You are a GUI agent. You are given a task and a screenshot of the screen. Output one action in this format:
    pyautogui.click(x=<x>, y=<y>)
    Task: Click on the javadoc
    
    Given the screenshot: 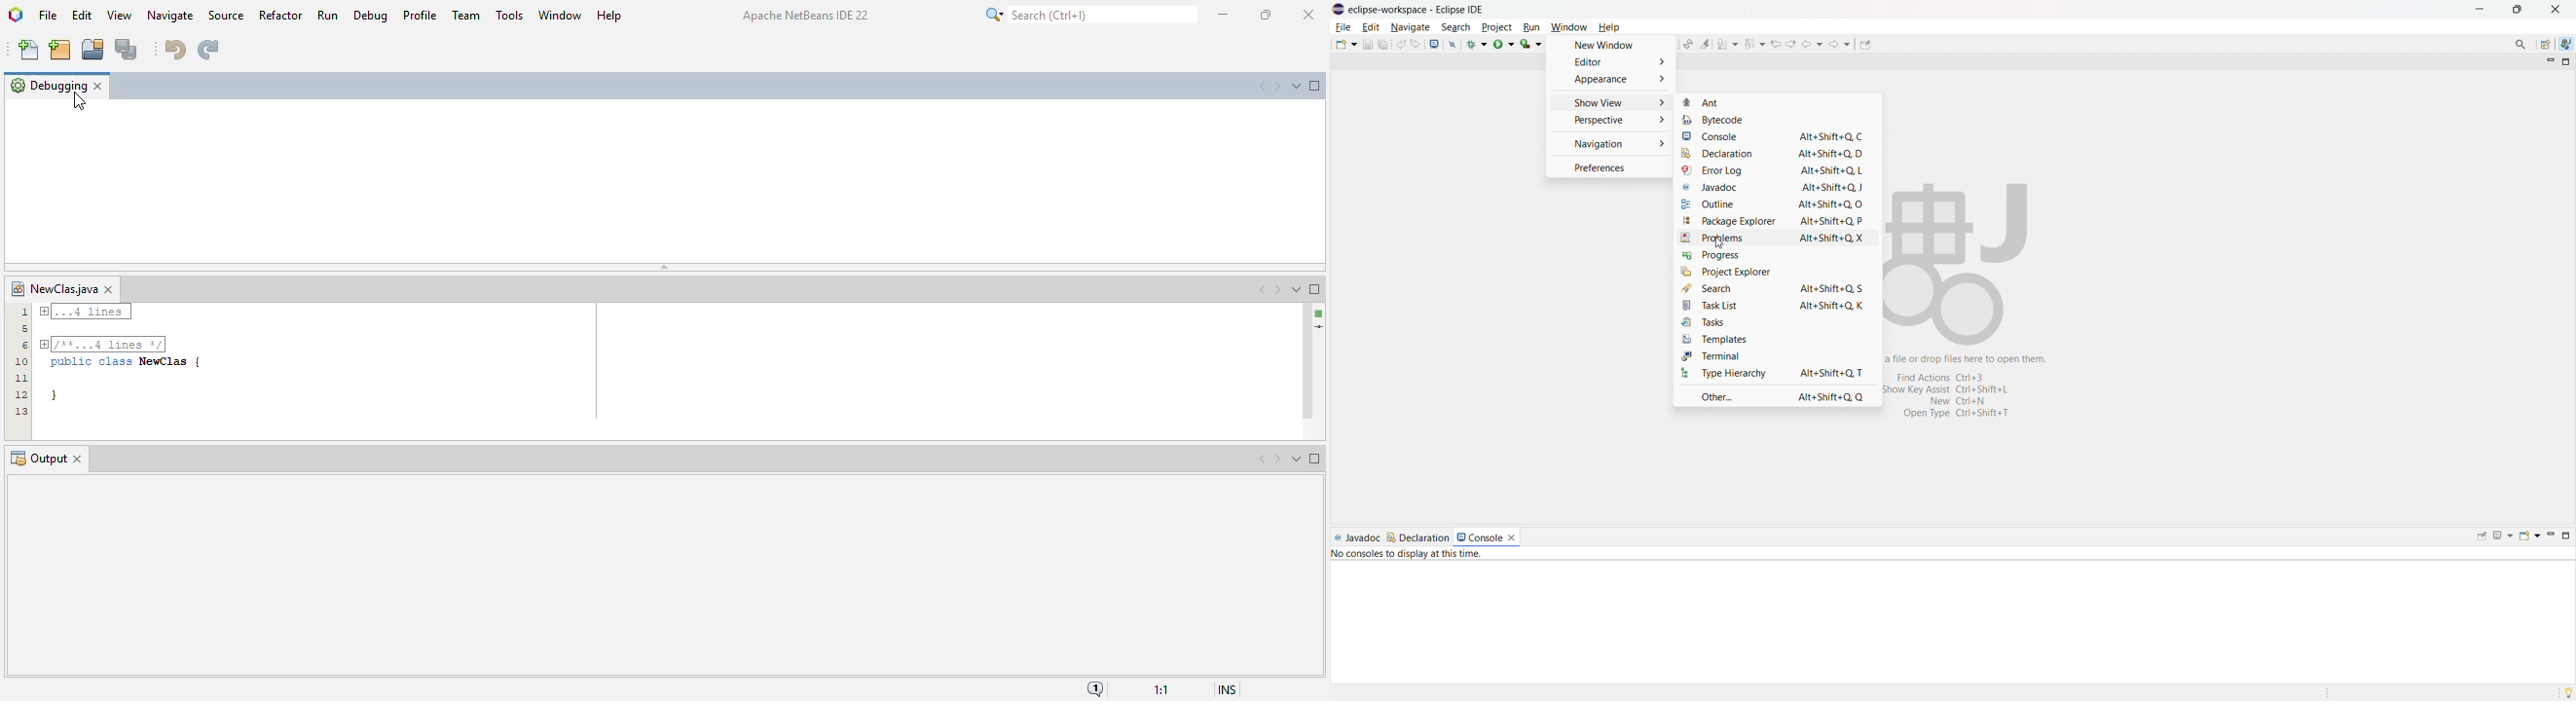 What is the action you would take?
    pyautogui.click(x=1357, y=538)
    